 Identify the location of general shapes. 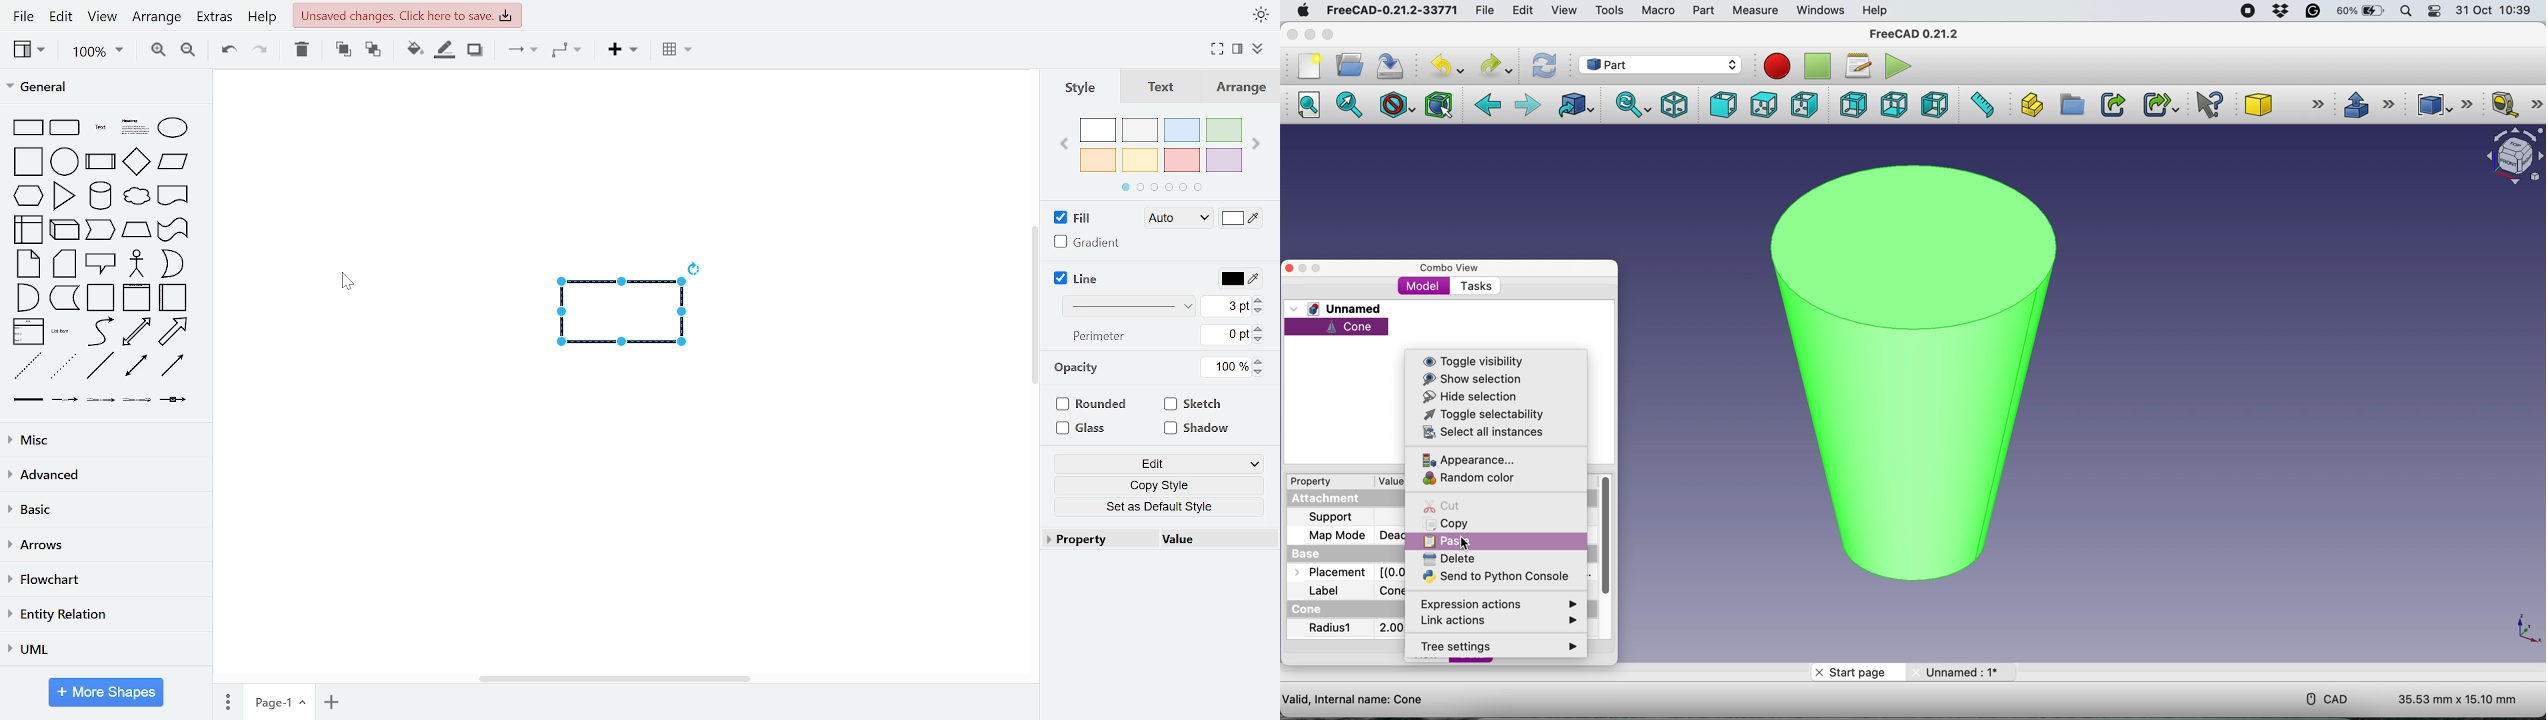
(136, 399).